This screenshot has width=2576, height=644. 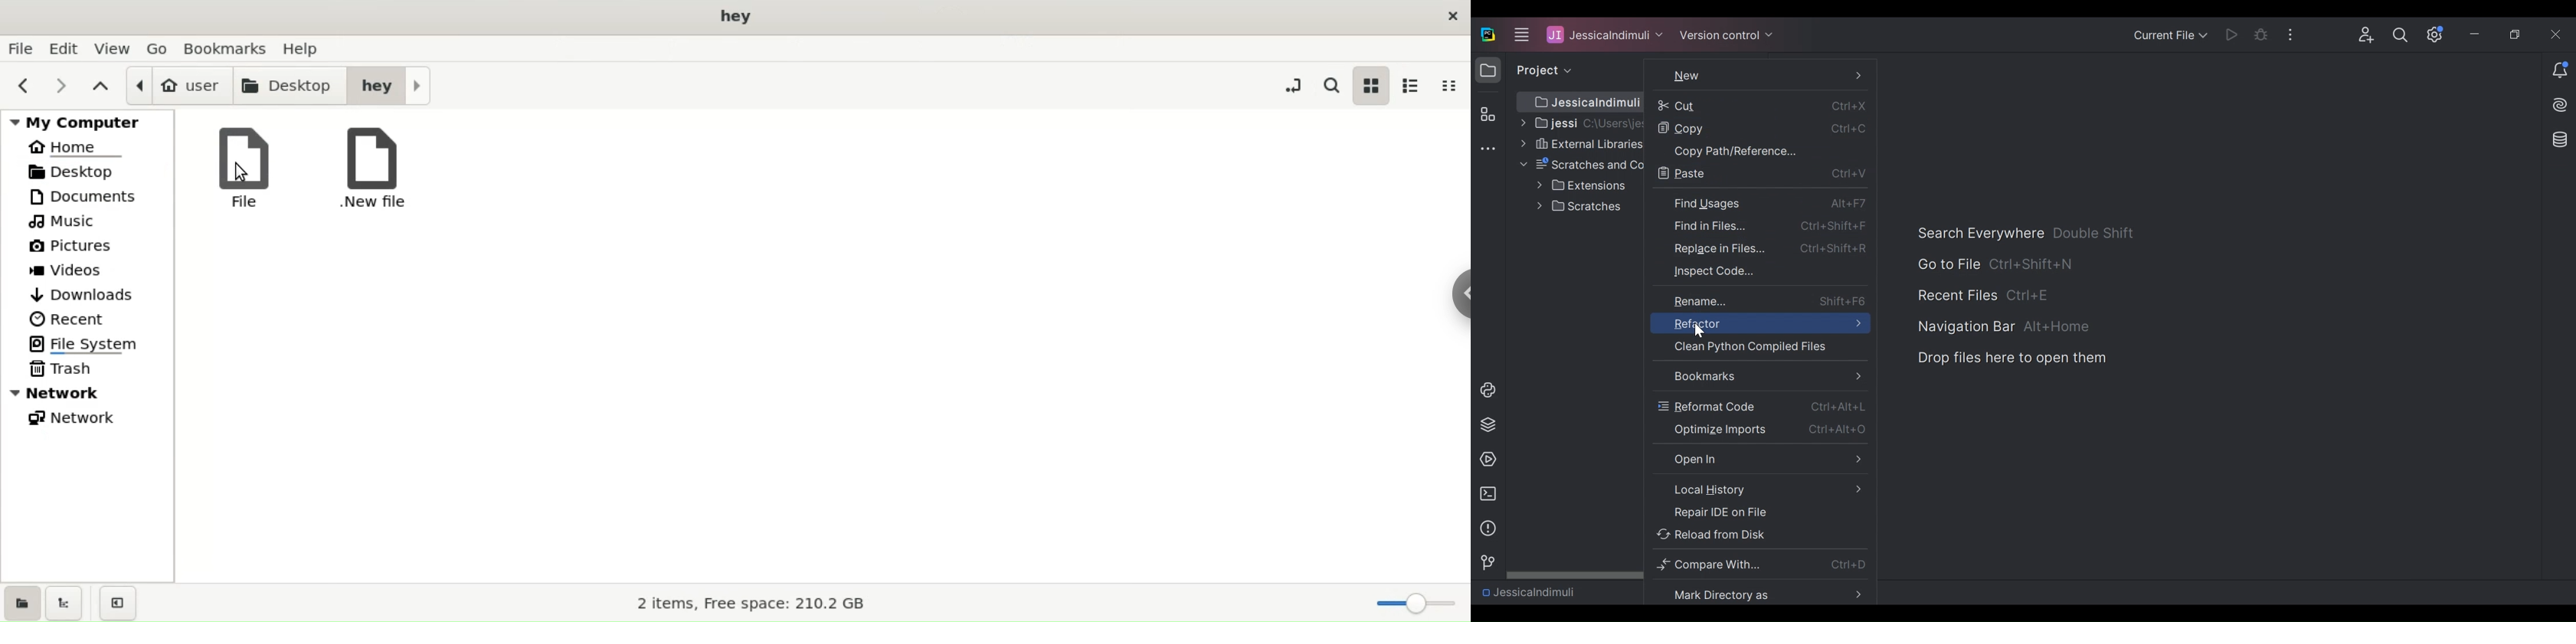 I want to click on External Libraries, so click(x=1581, y=143).